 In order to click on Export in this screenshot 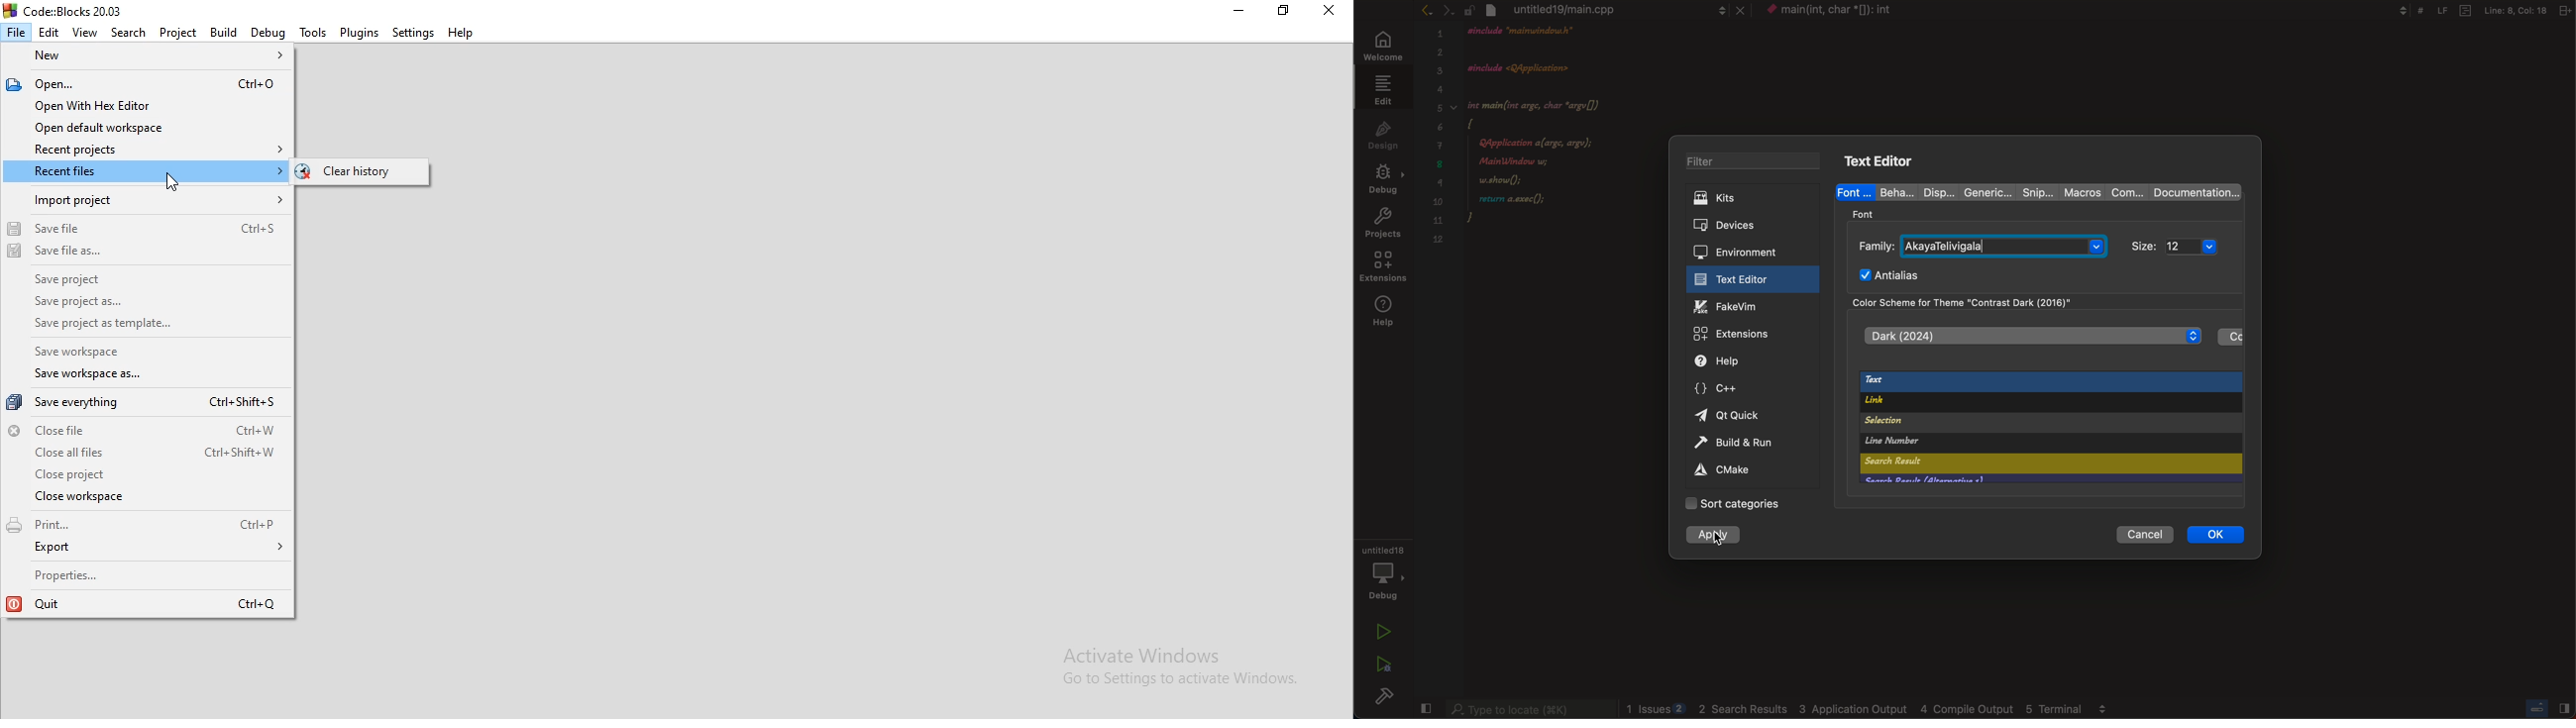, I will do `click(148, 552)`.